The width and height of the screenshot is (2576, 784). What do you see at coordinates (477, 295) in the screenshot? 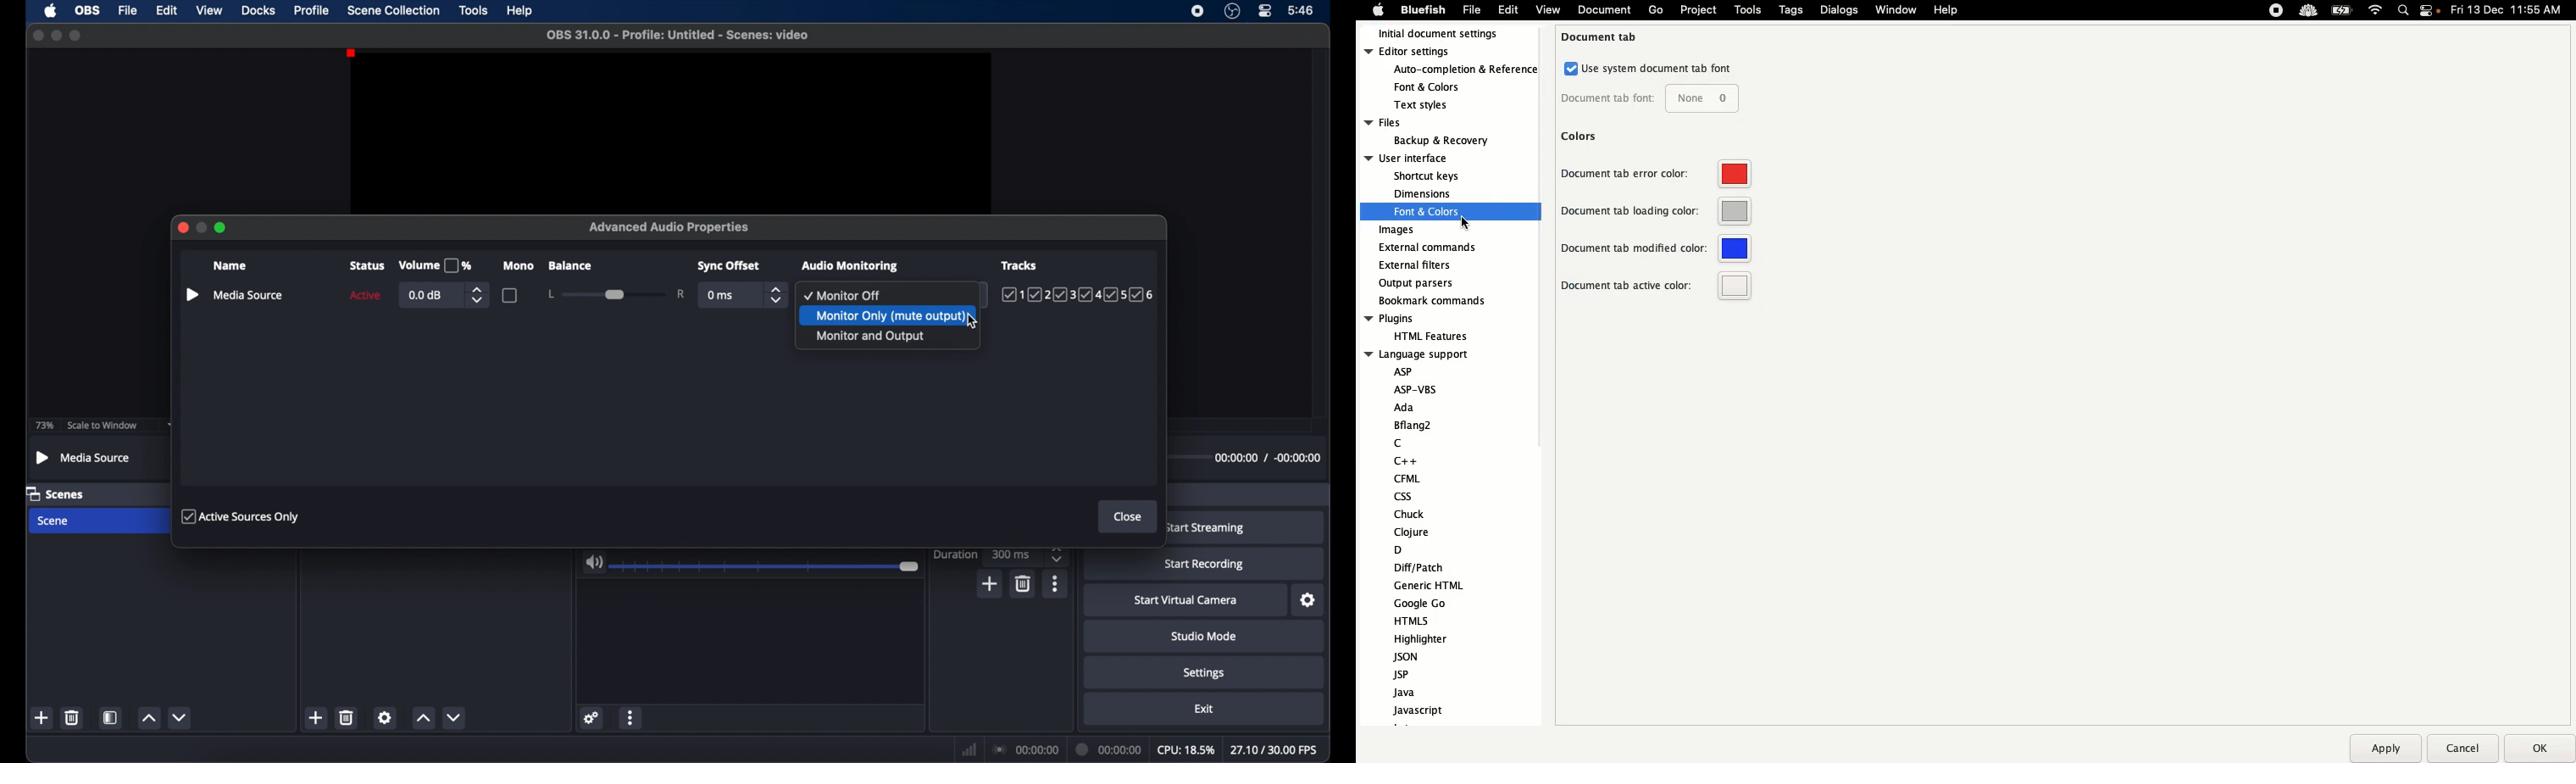
I see `stepper buttons` at bounding box center [477, 295].